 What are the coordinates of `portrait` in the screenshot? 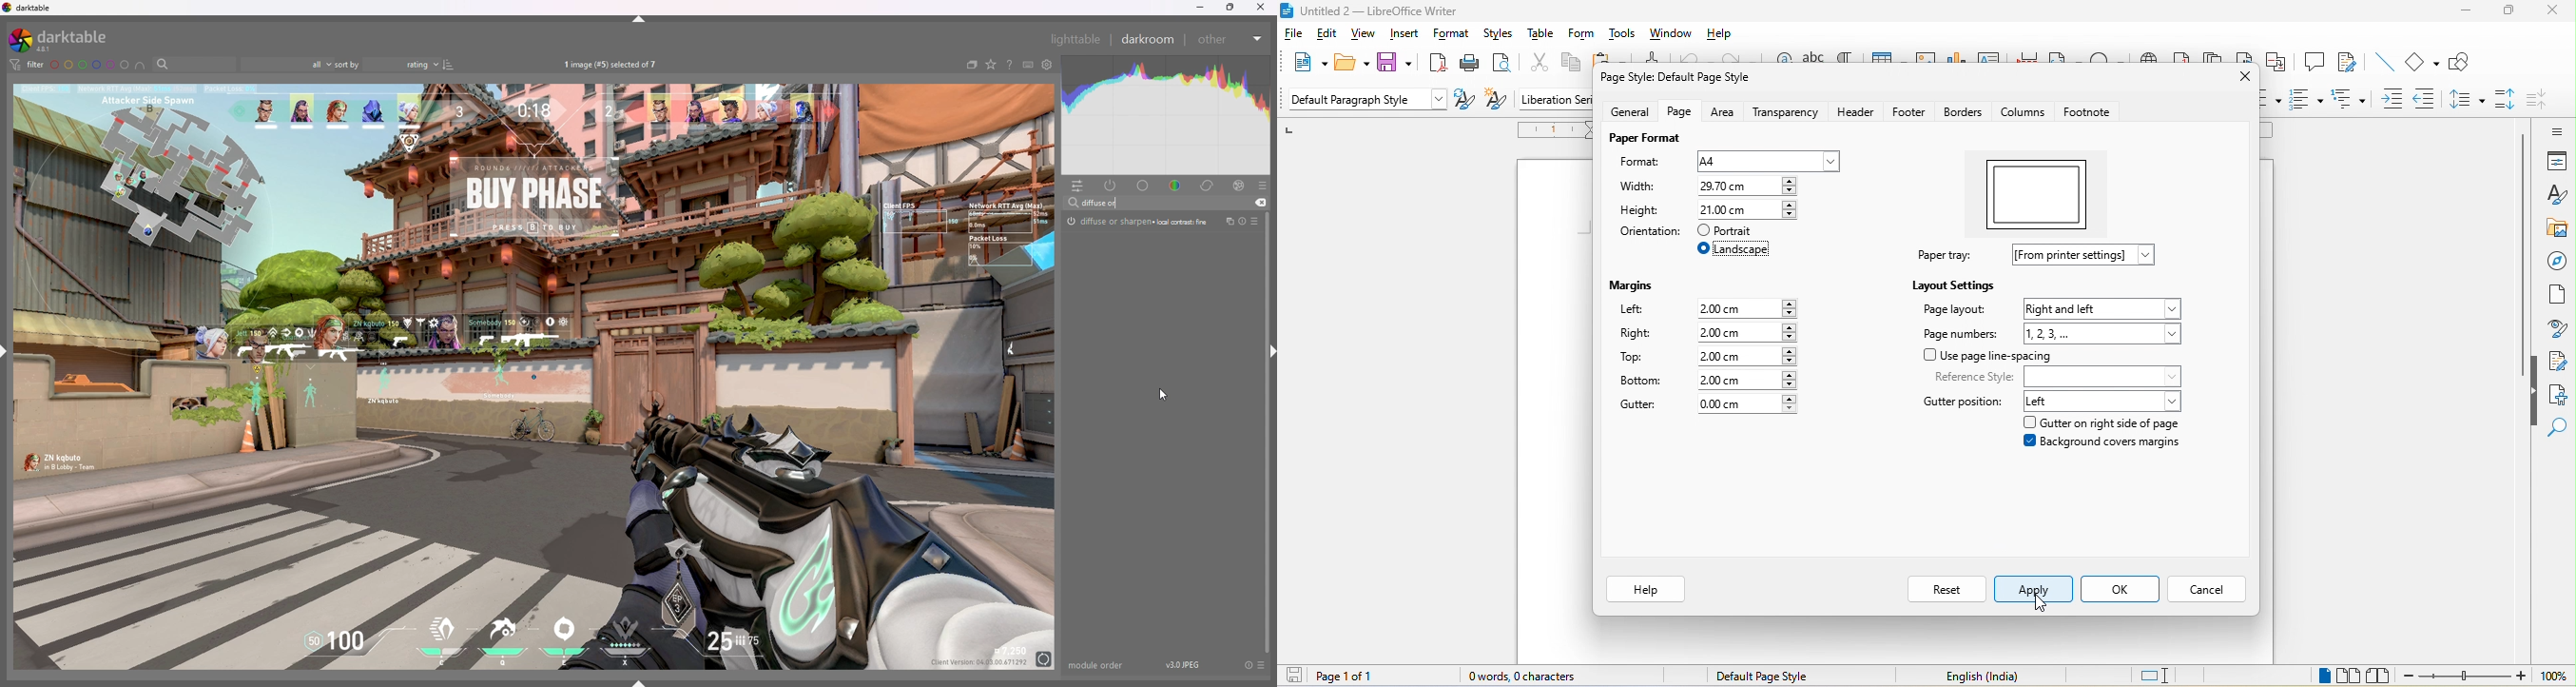 It's located at (1738, 229).